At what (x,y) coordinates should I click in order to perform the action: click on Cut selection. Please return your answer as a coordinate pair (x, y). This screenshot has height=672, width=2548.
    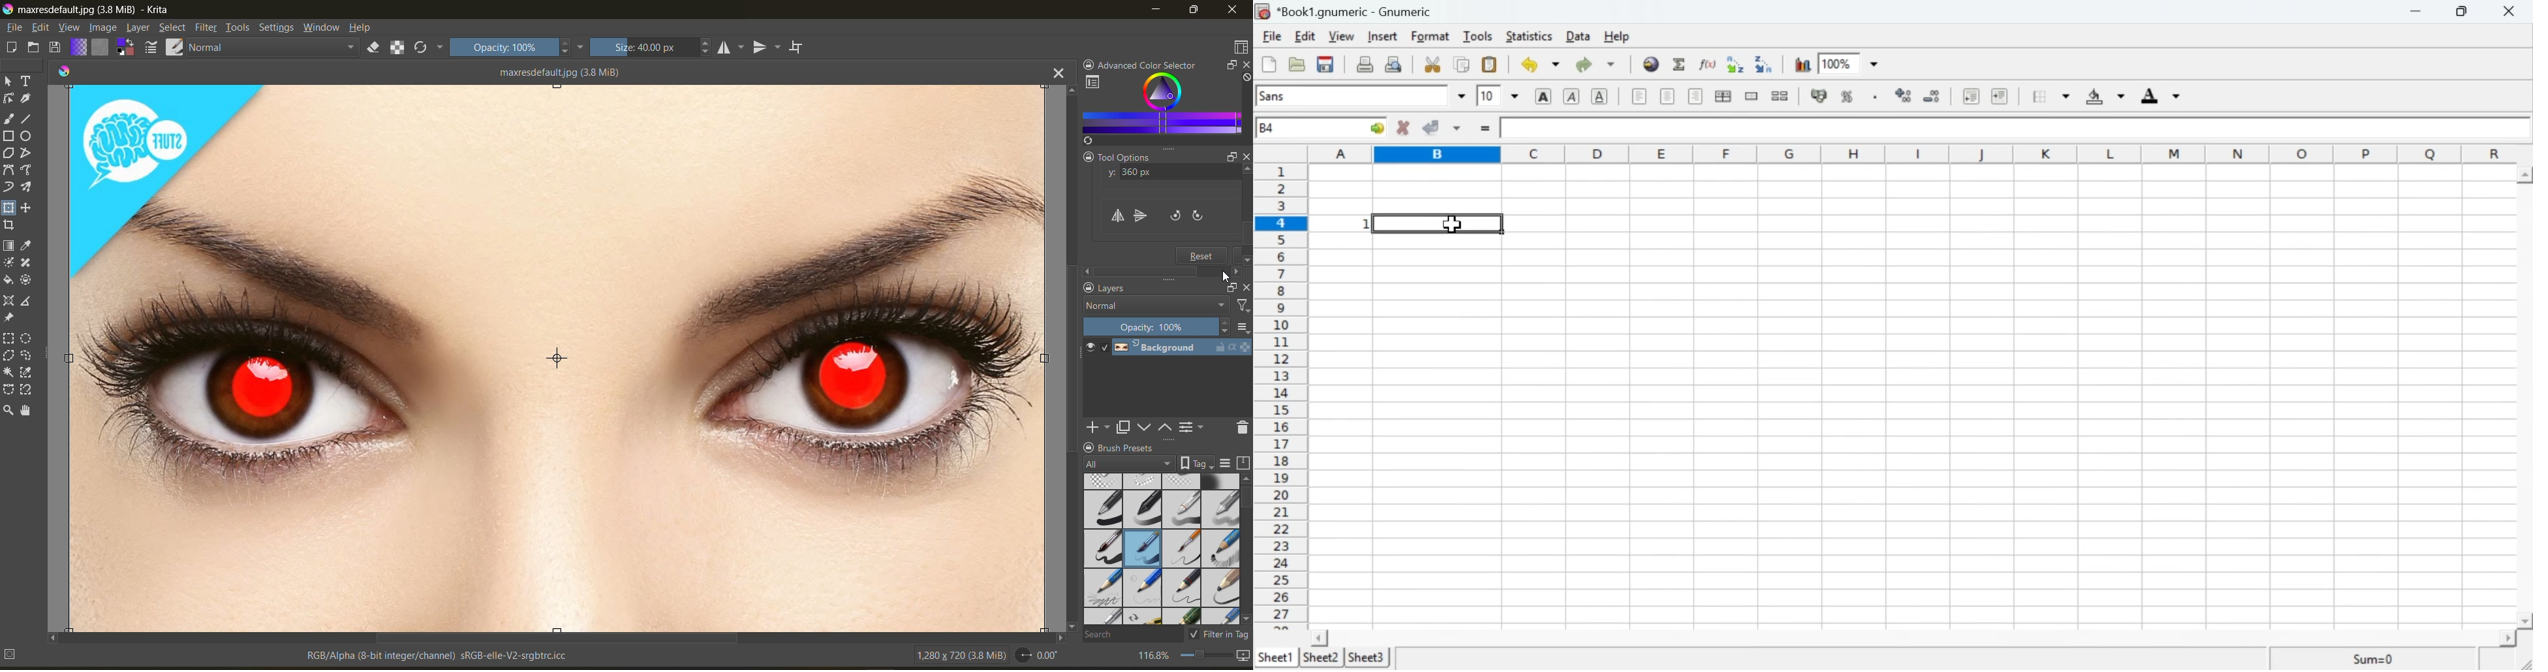
    Looking at the image, I should click on (1431, 65).